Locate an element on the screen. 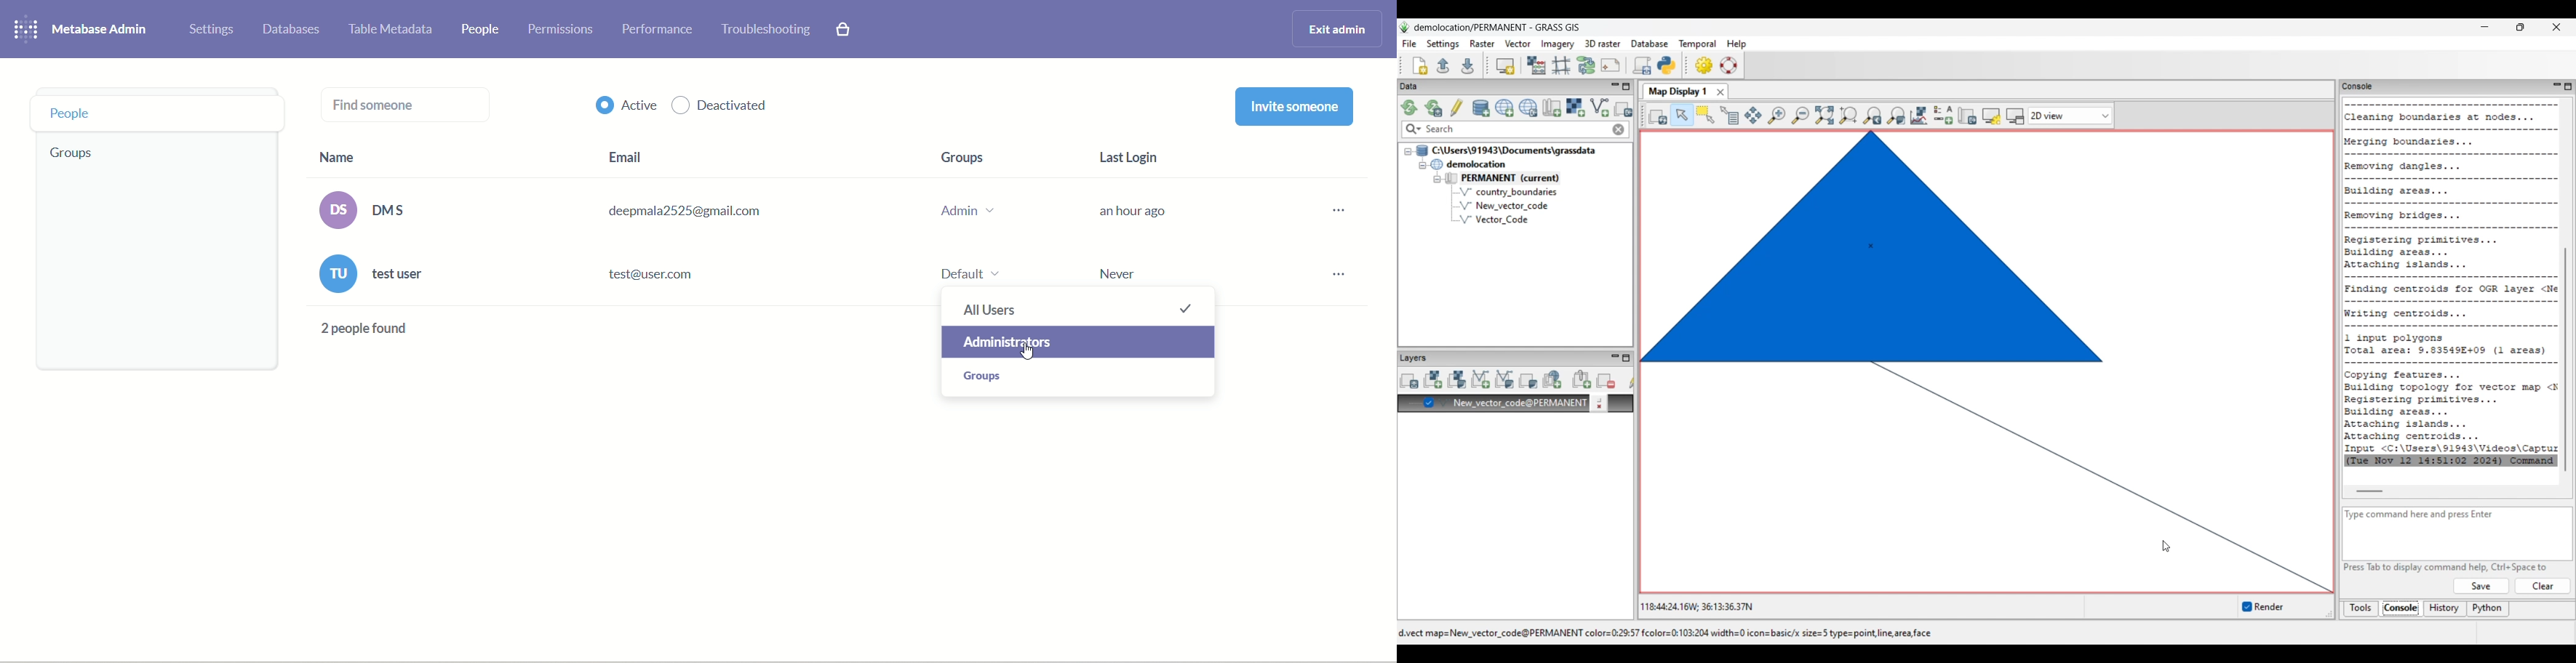 The image size is (2576, 672). Settings menu is located at coordinates (1443, 44).